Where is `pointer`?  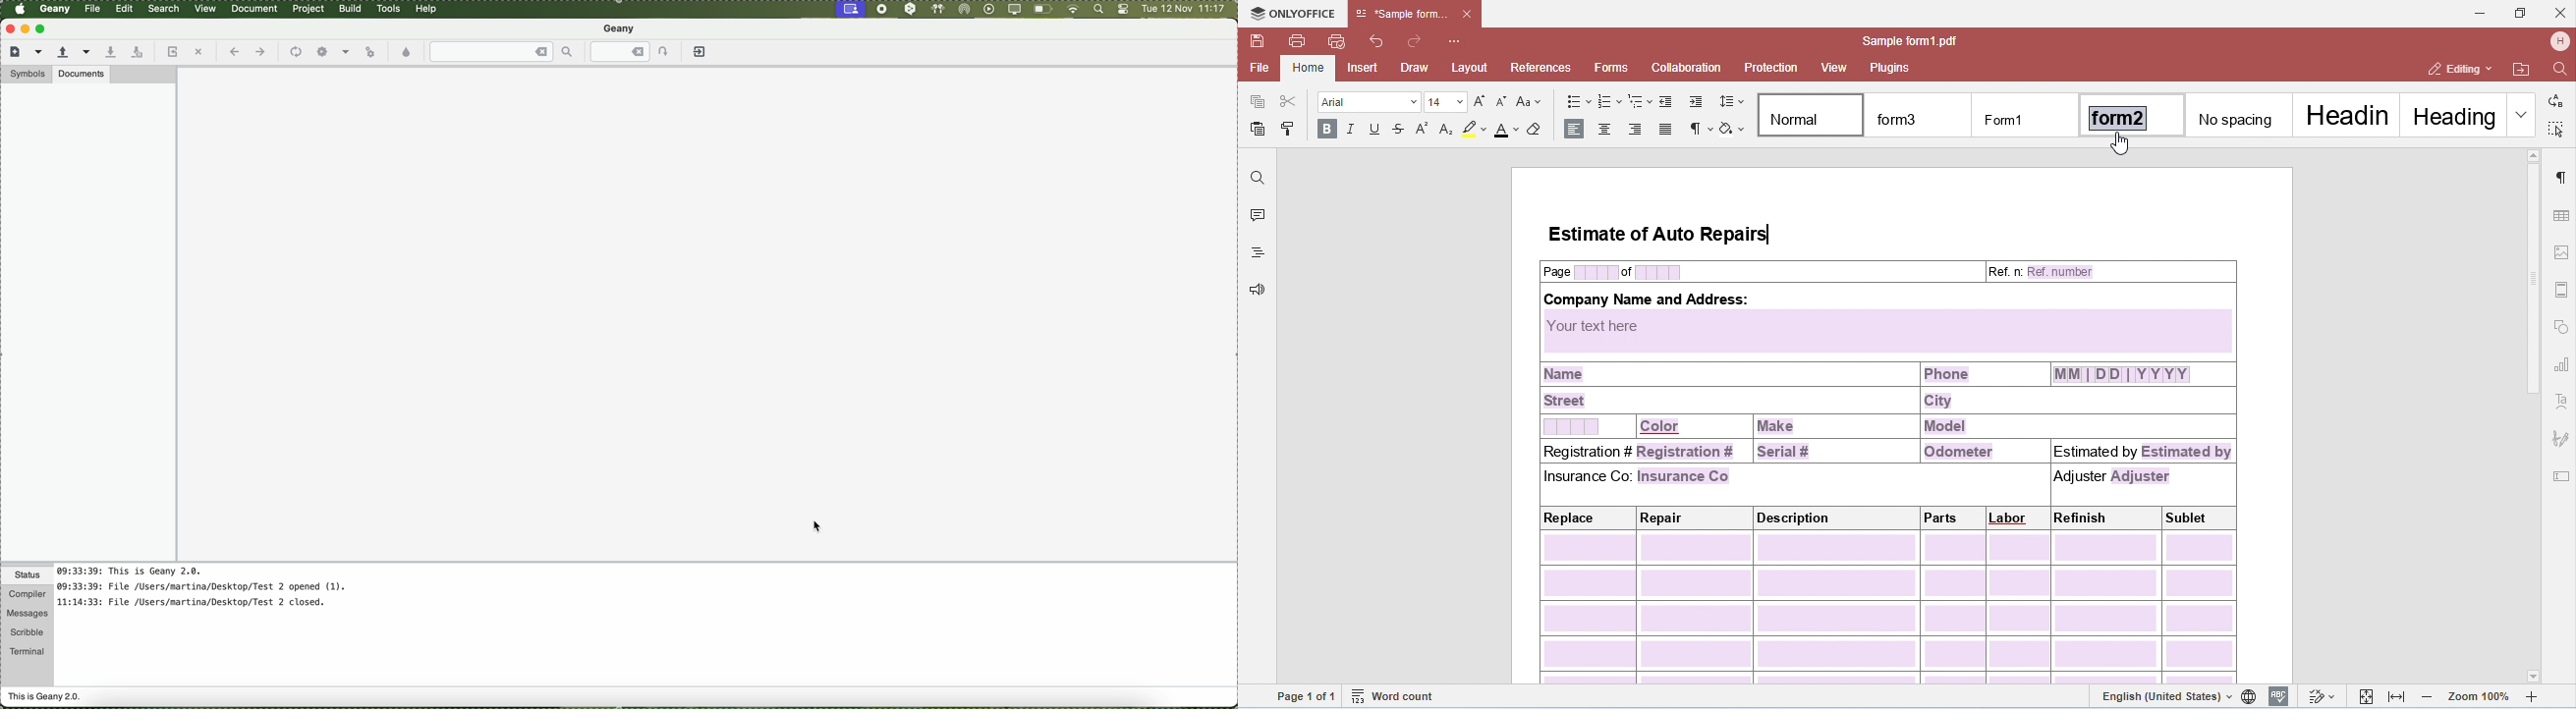
pointer is located at coordinates (820, 526).